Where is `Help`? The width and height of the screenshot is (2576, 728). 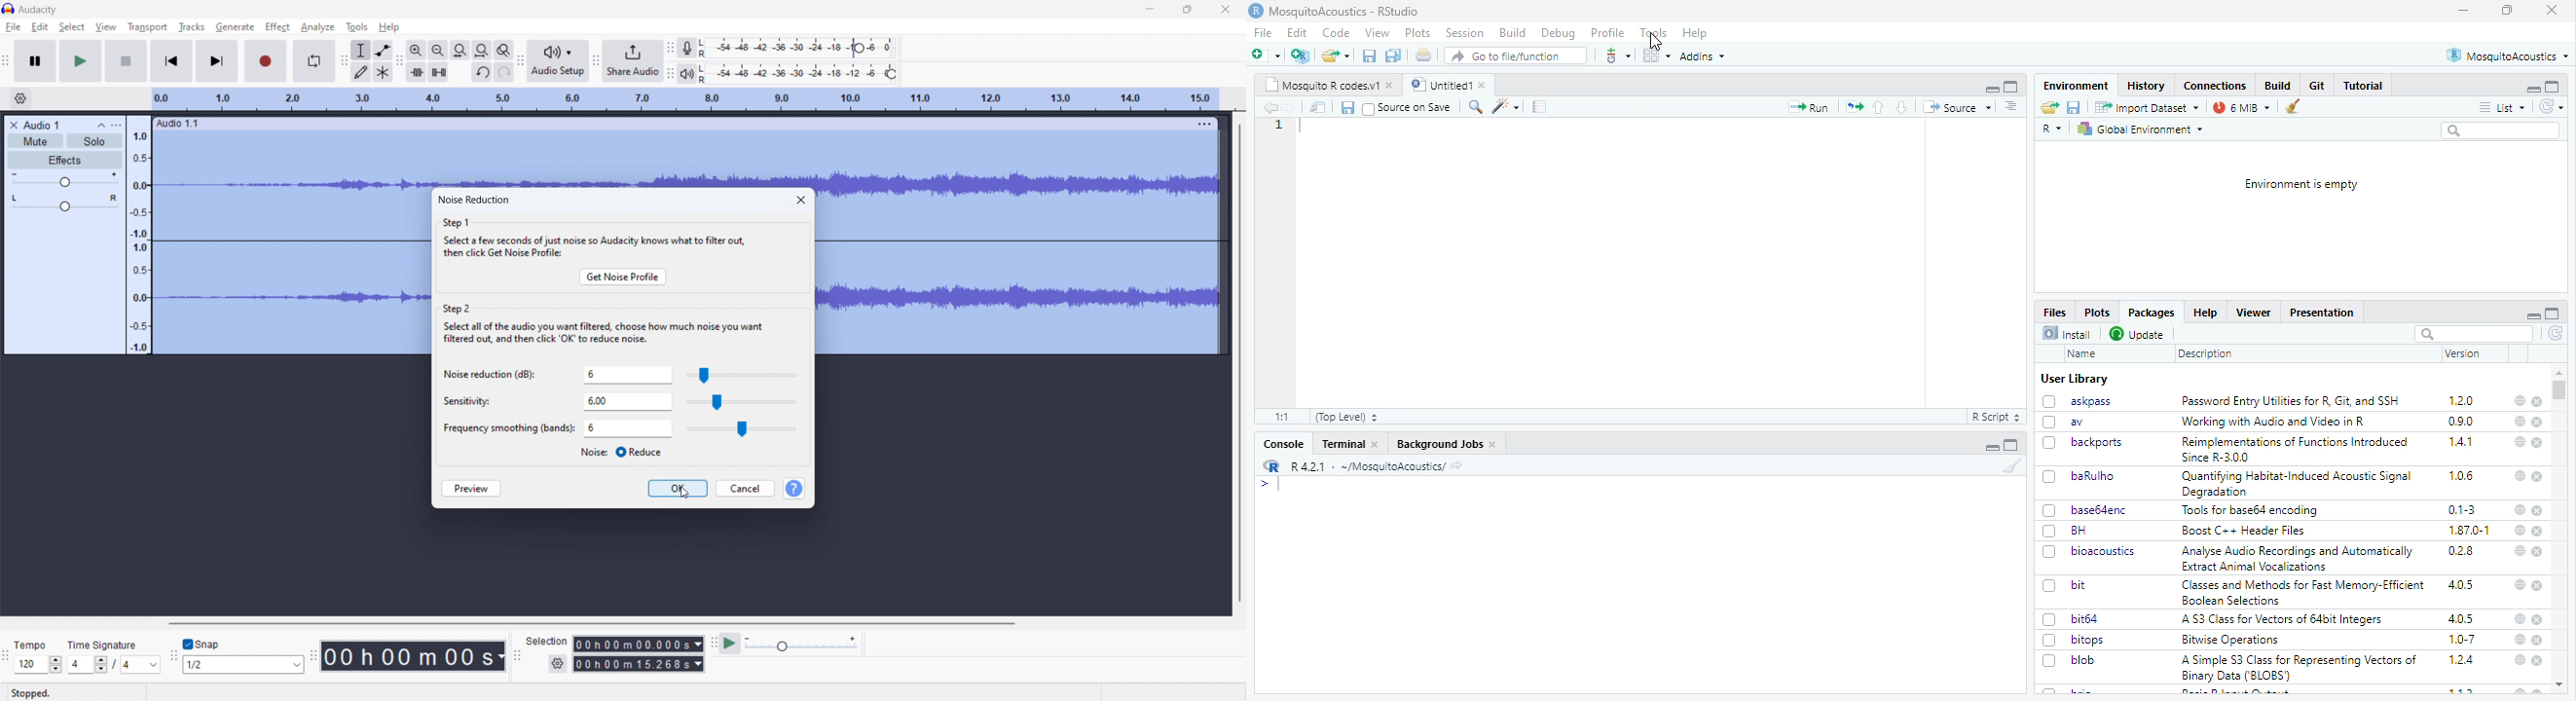 Help is located at coordinates (1696, 34).